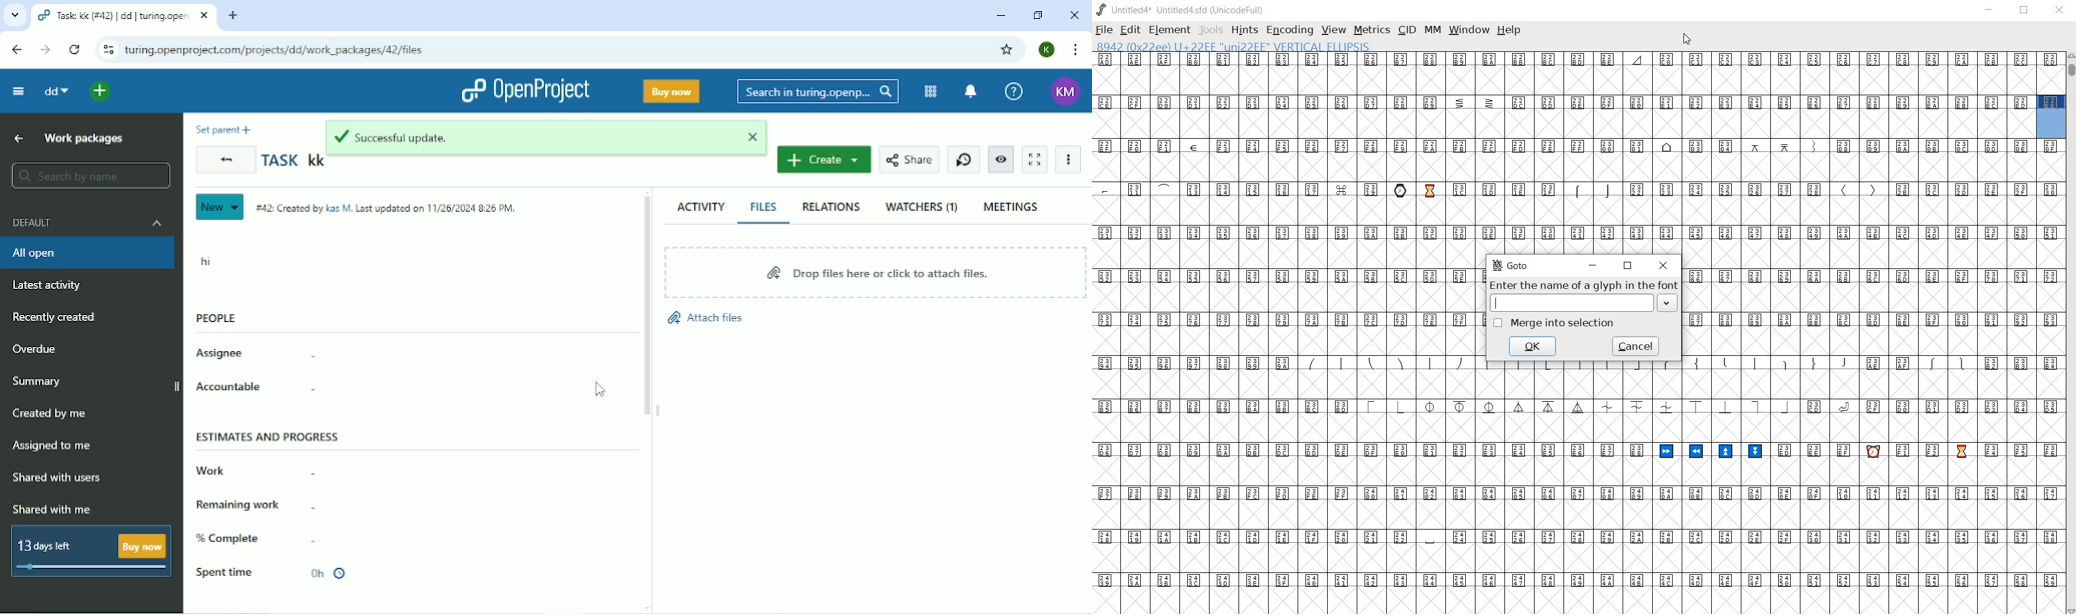  Describe the element at coordinates (1129, 30) in the screenshot. I see `EDIT` at that location.